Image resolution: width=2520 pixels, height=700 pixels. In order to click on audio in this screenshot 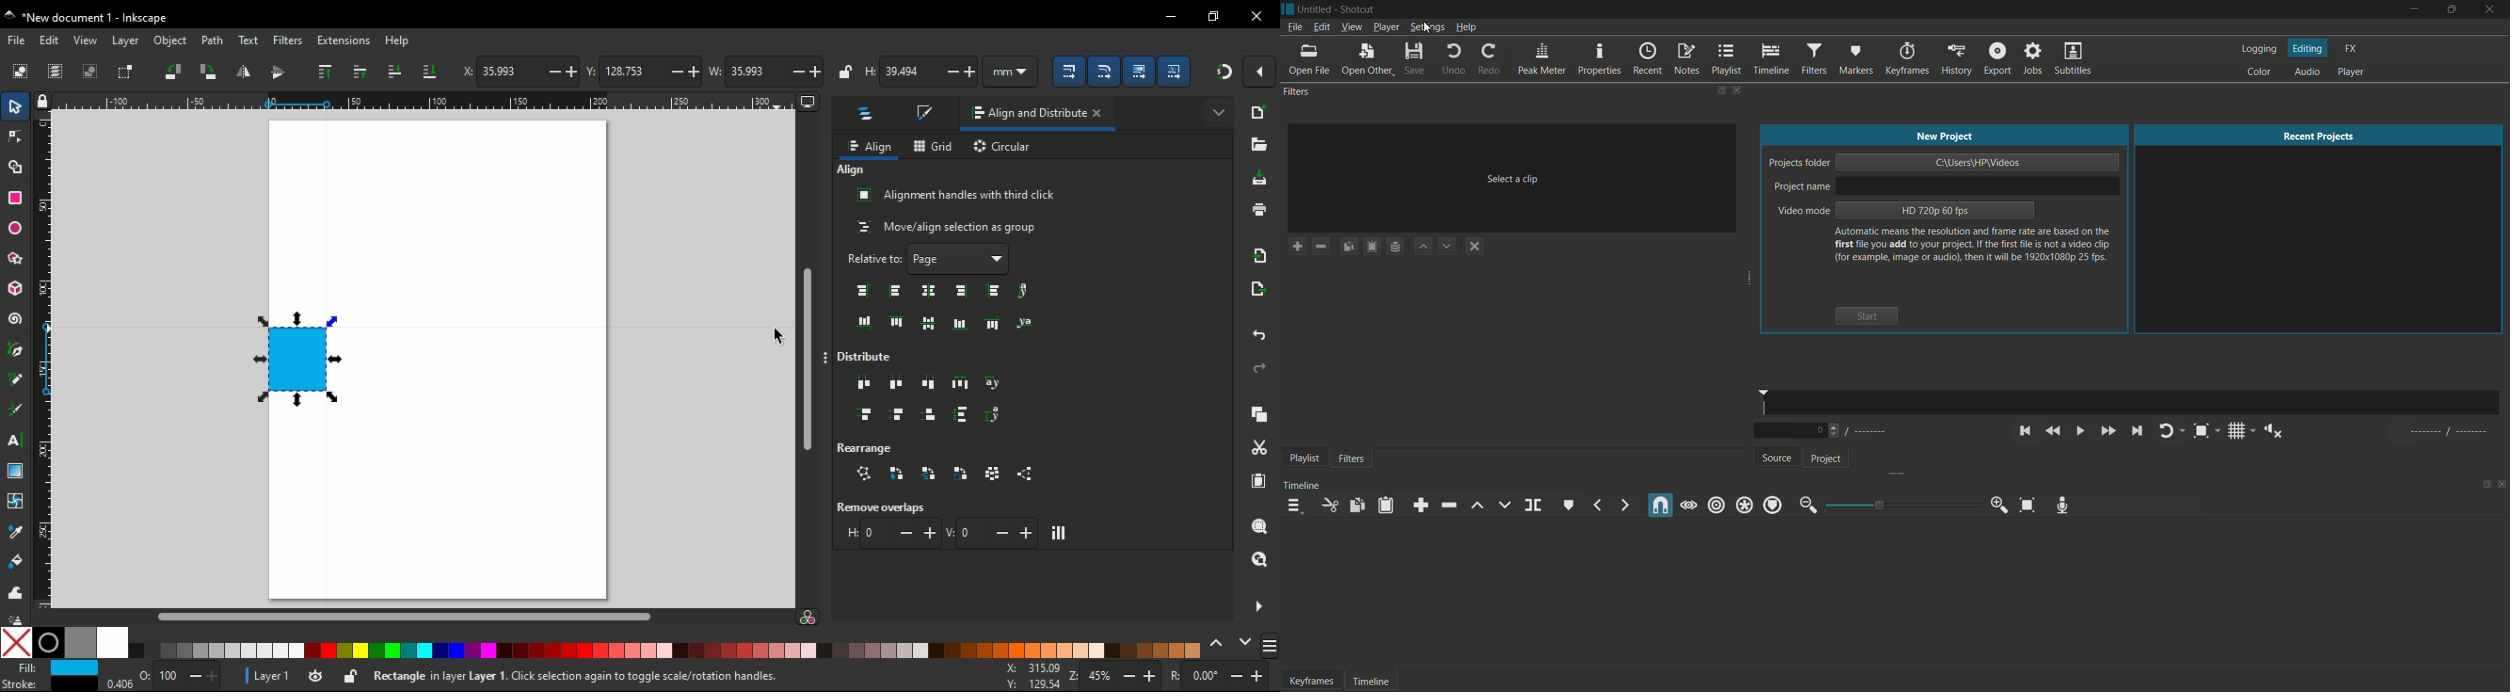, I will do `click(2310, 72)`.